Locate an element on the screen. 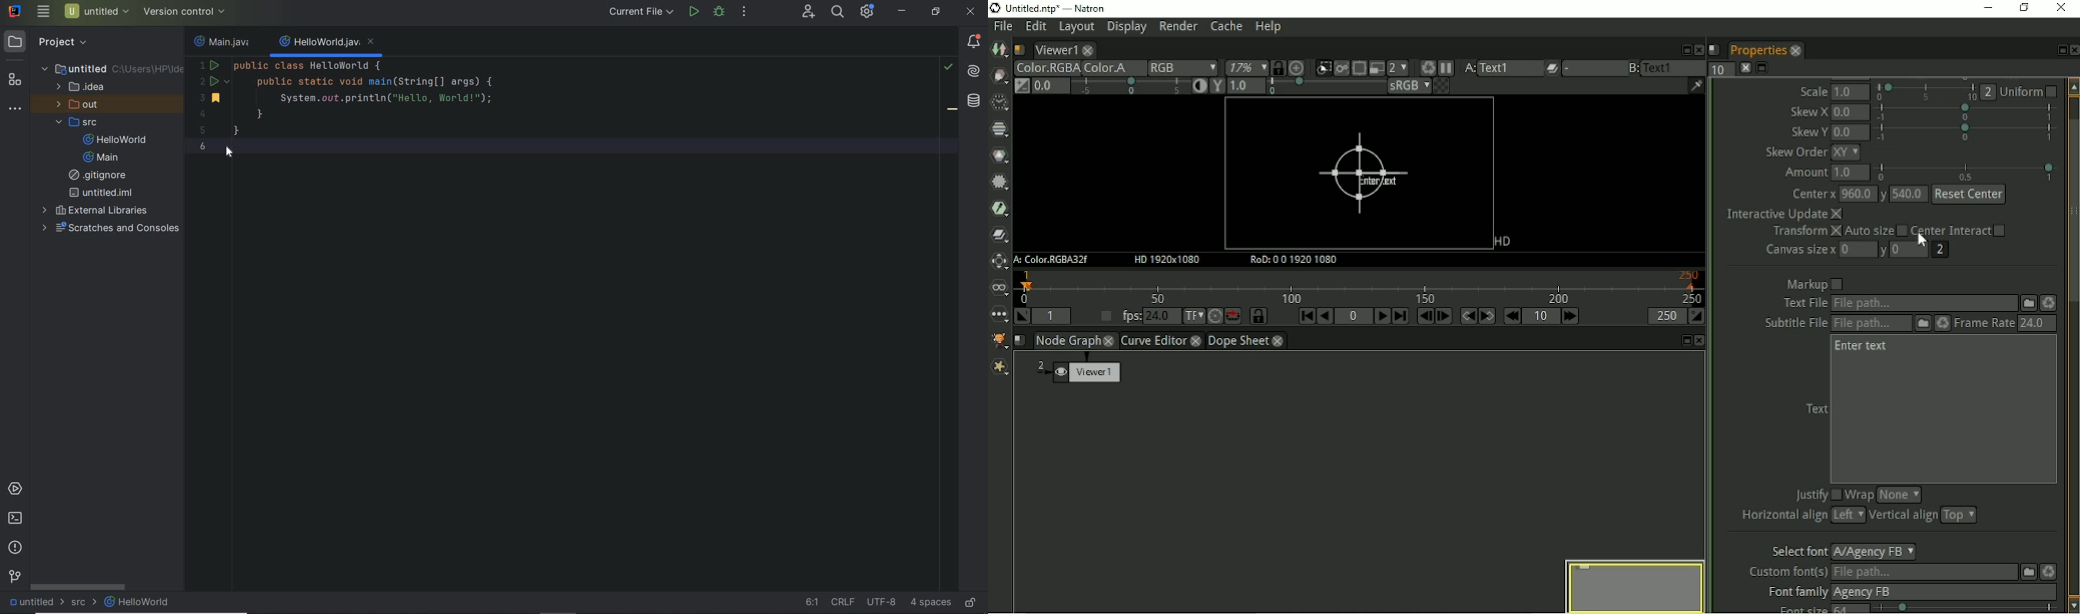 The height and width of the screenshot is (616, 2100). search everywhere is located at coordinates (837, 12).